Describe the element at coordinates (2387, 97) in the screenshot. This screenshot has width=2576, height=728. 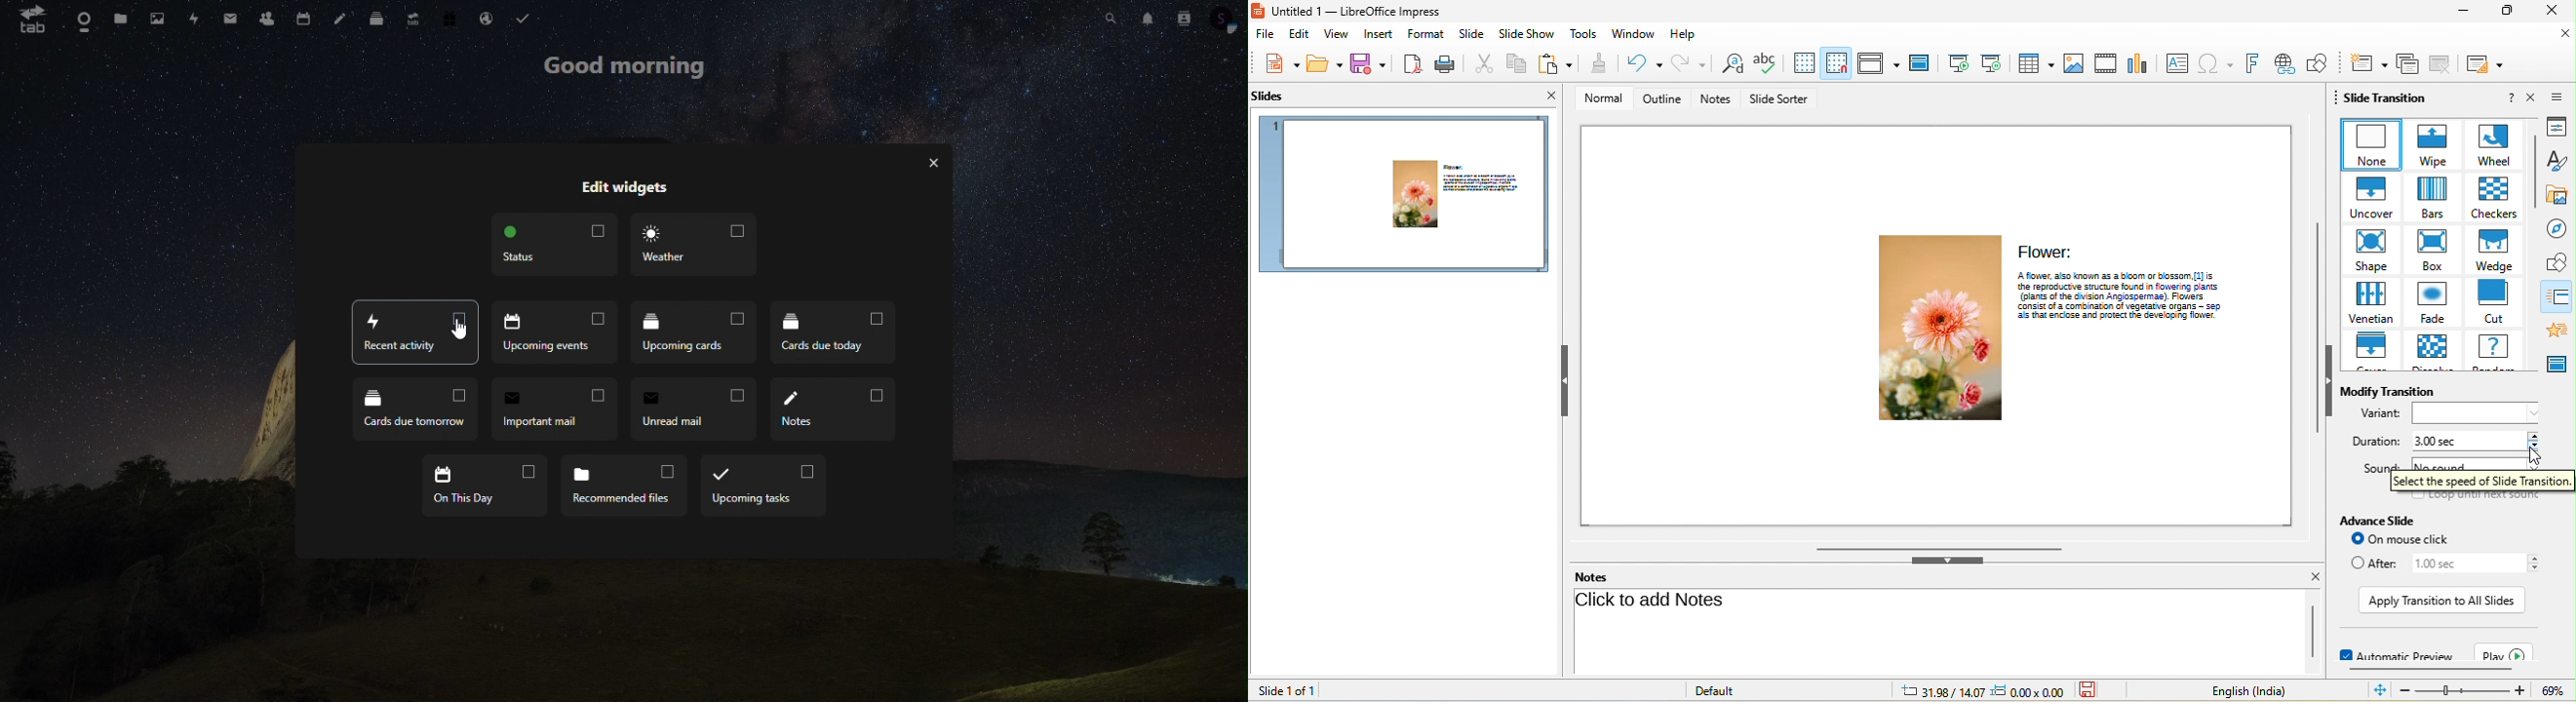
I see `slide transition` at that location.